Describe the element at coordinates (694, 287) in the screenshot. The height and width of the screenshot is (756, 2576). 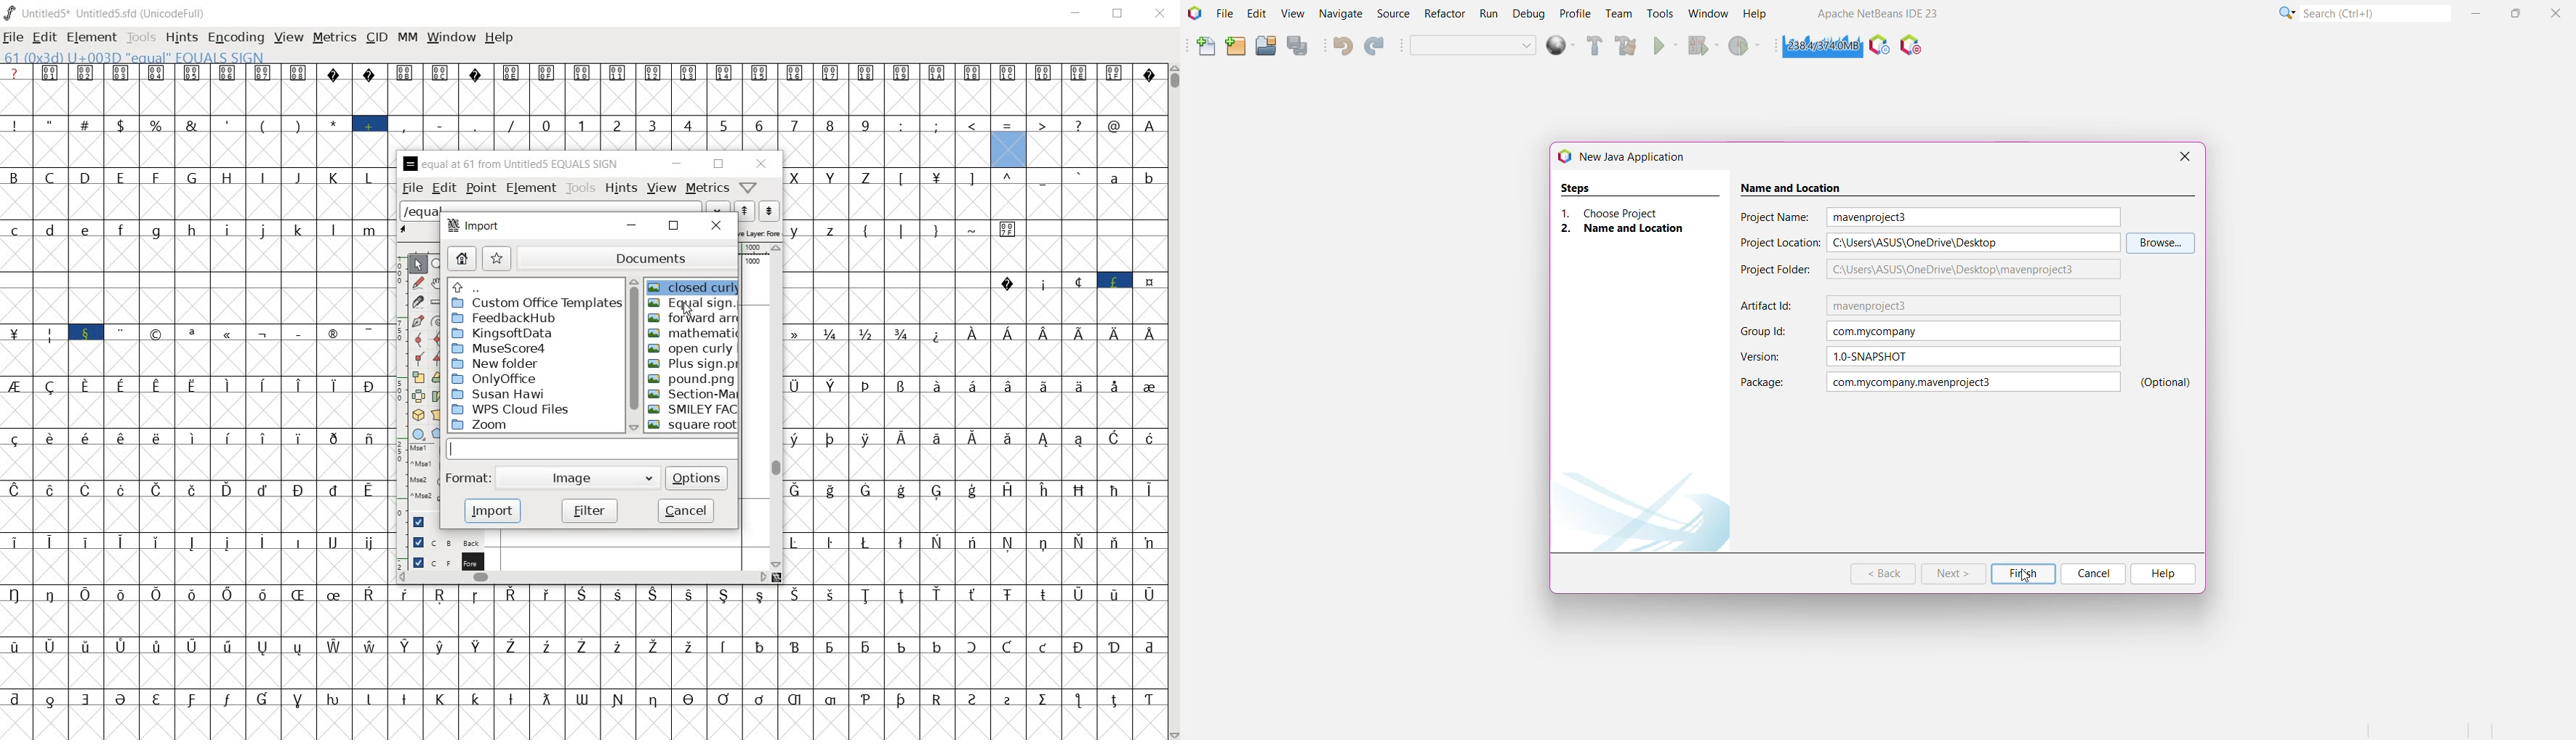
I see `CLOSED CURLY` at that location.